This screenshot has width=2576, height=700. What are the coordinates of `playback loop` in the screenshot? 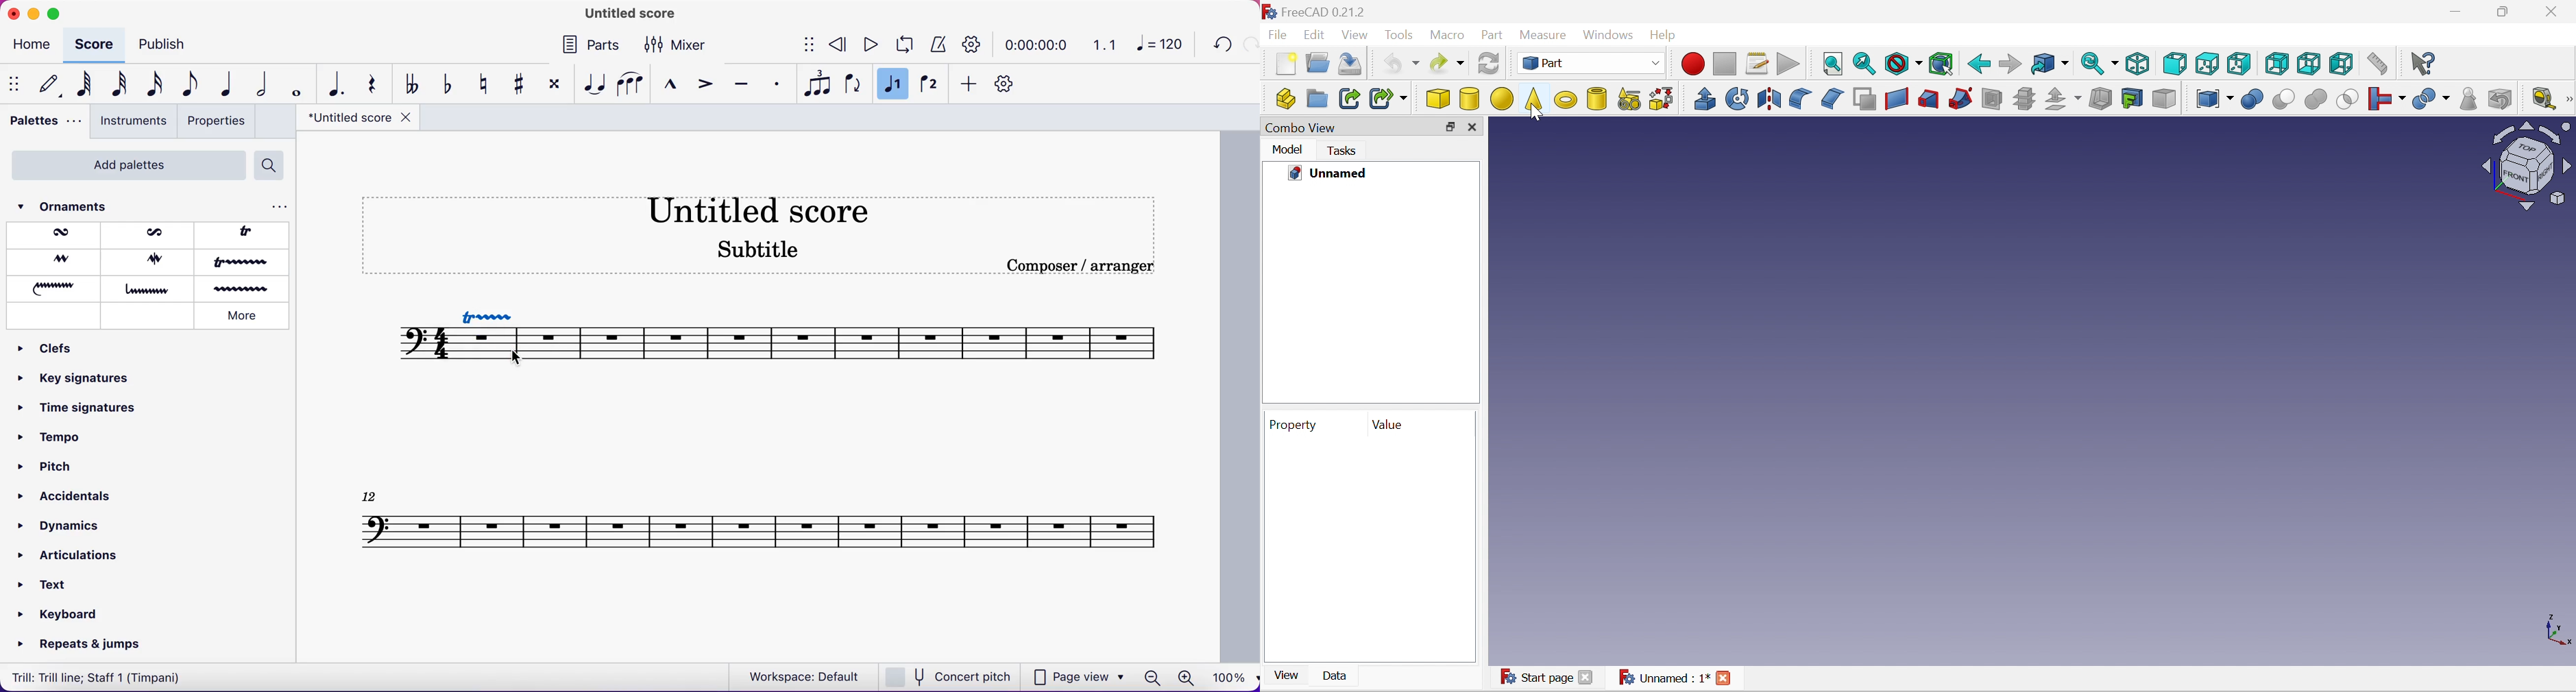 It's located at (904, 46).